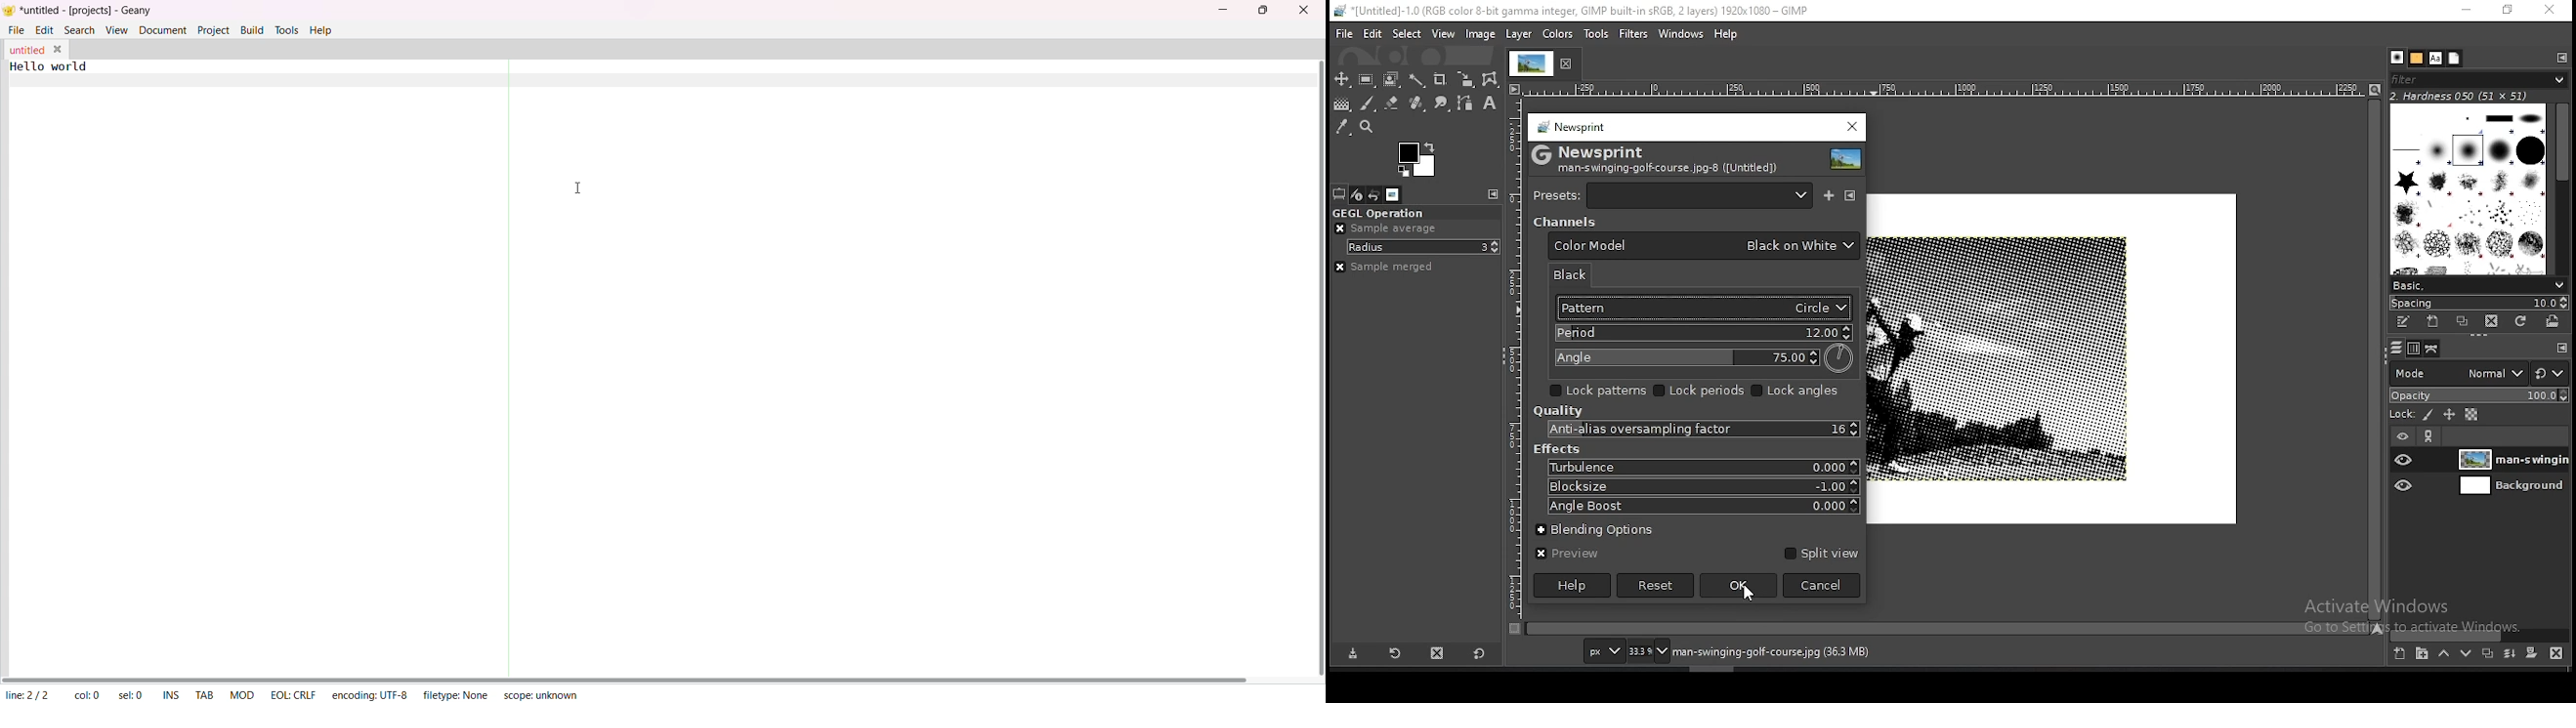  I want to click on GEGL operation, so click(1382, 212).